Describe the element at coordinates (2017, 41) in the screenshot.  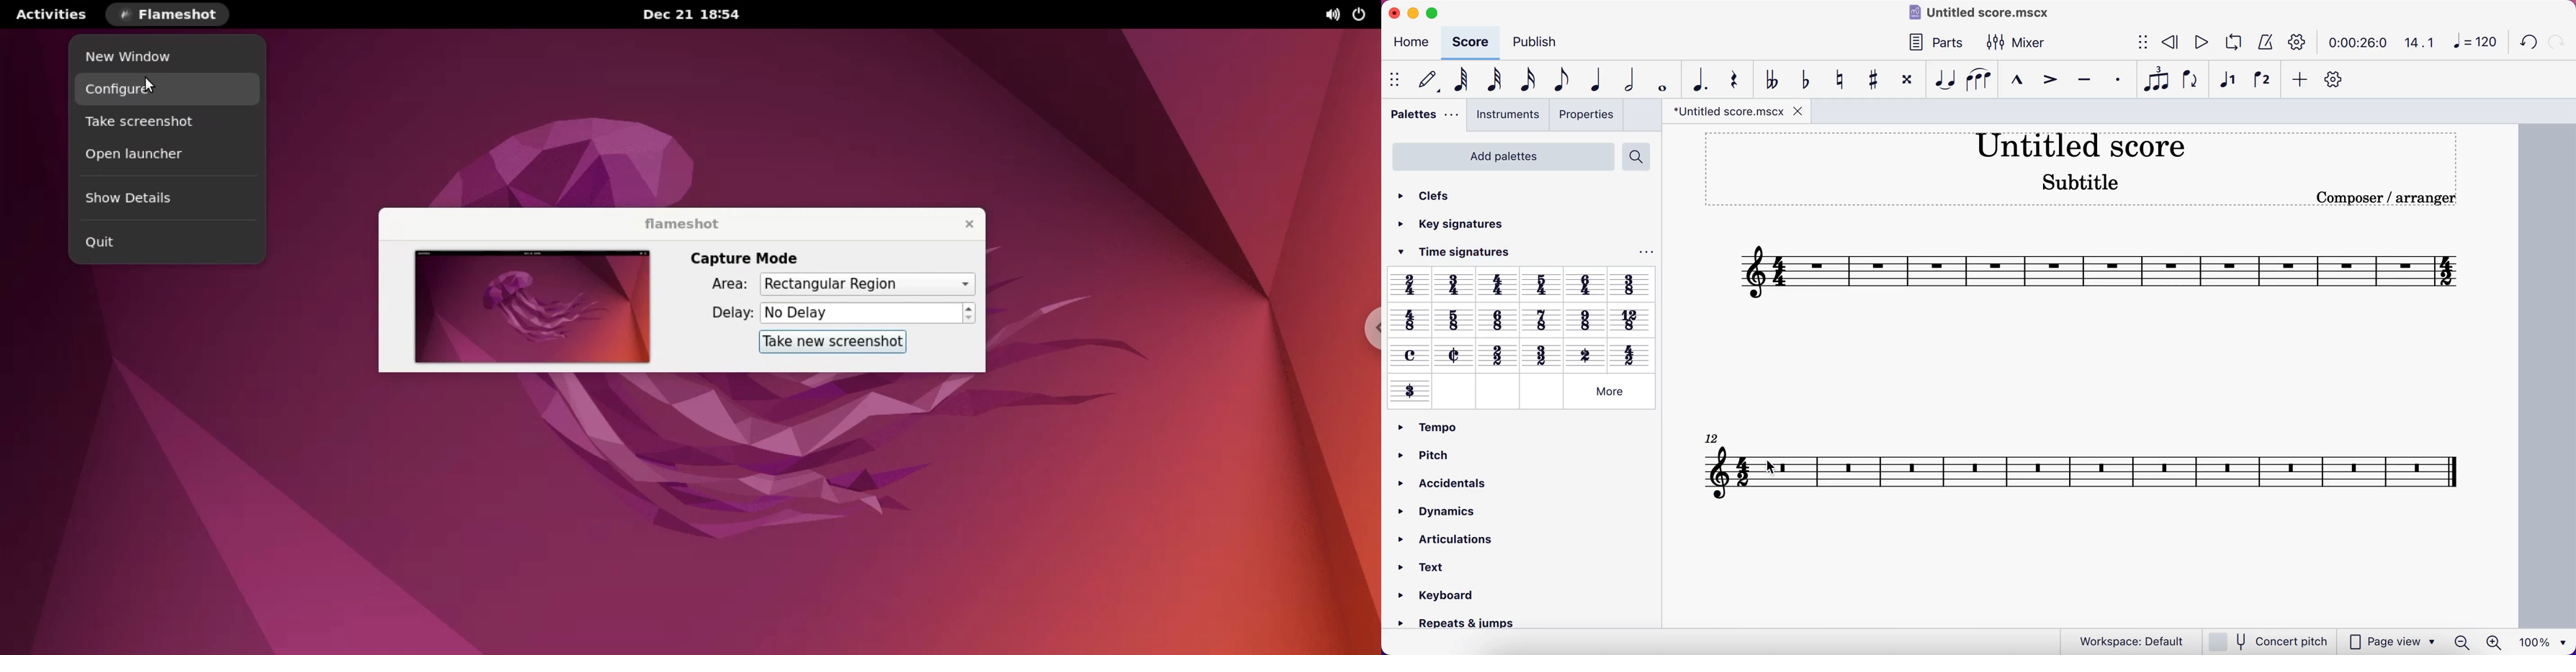
I see `mixer` at that location.